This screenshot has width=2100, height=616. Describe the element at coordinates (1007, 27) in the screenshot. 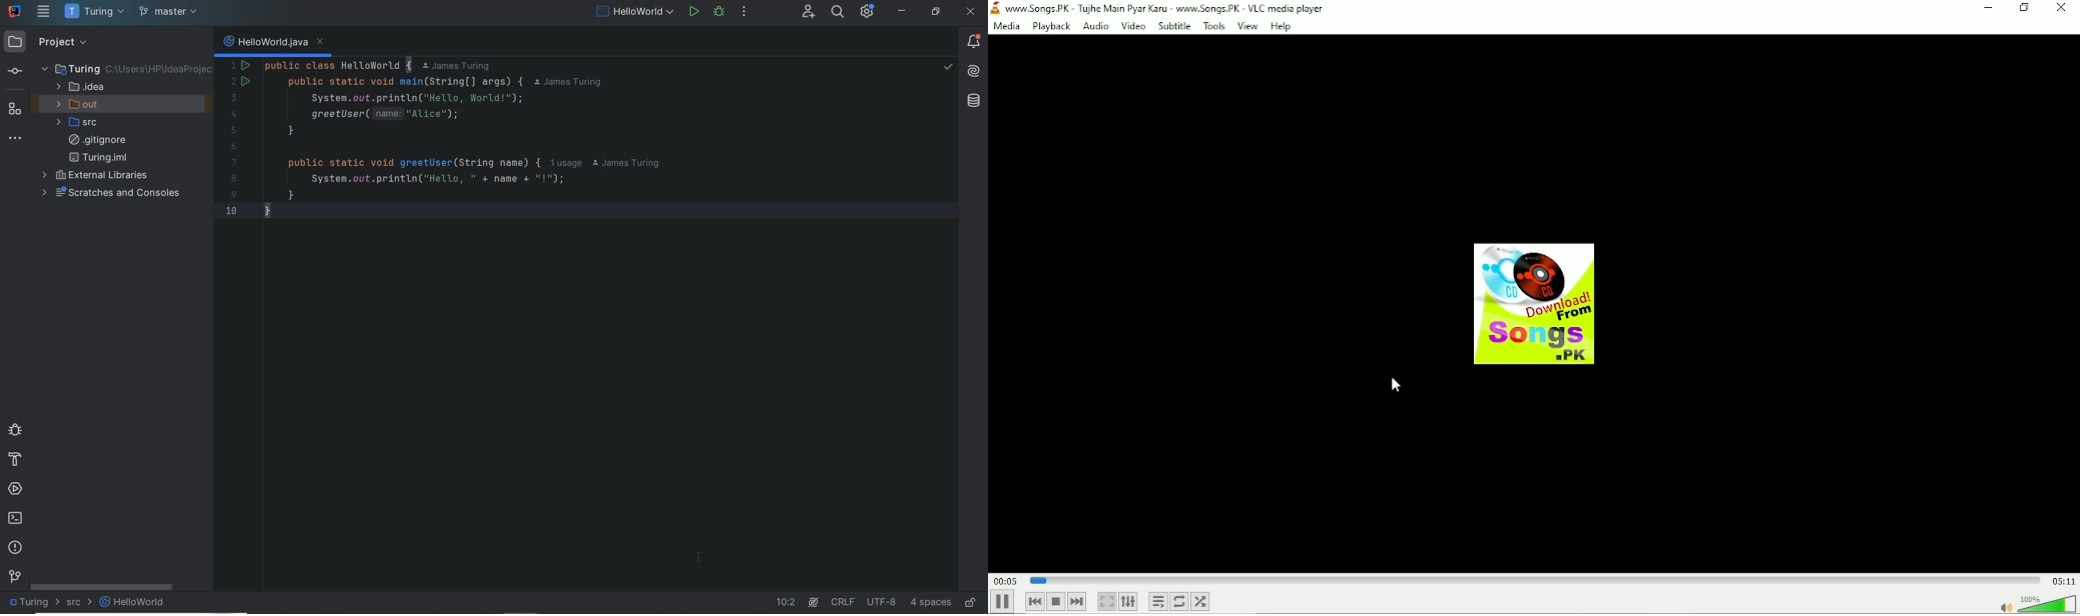

I see `Media` at that location.